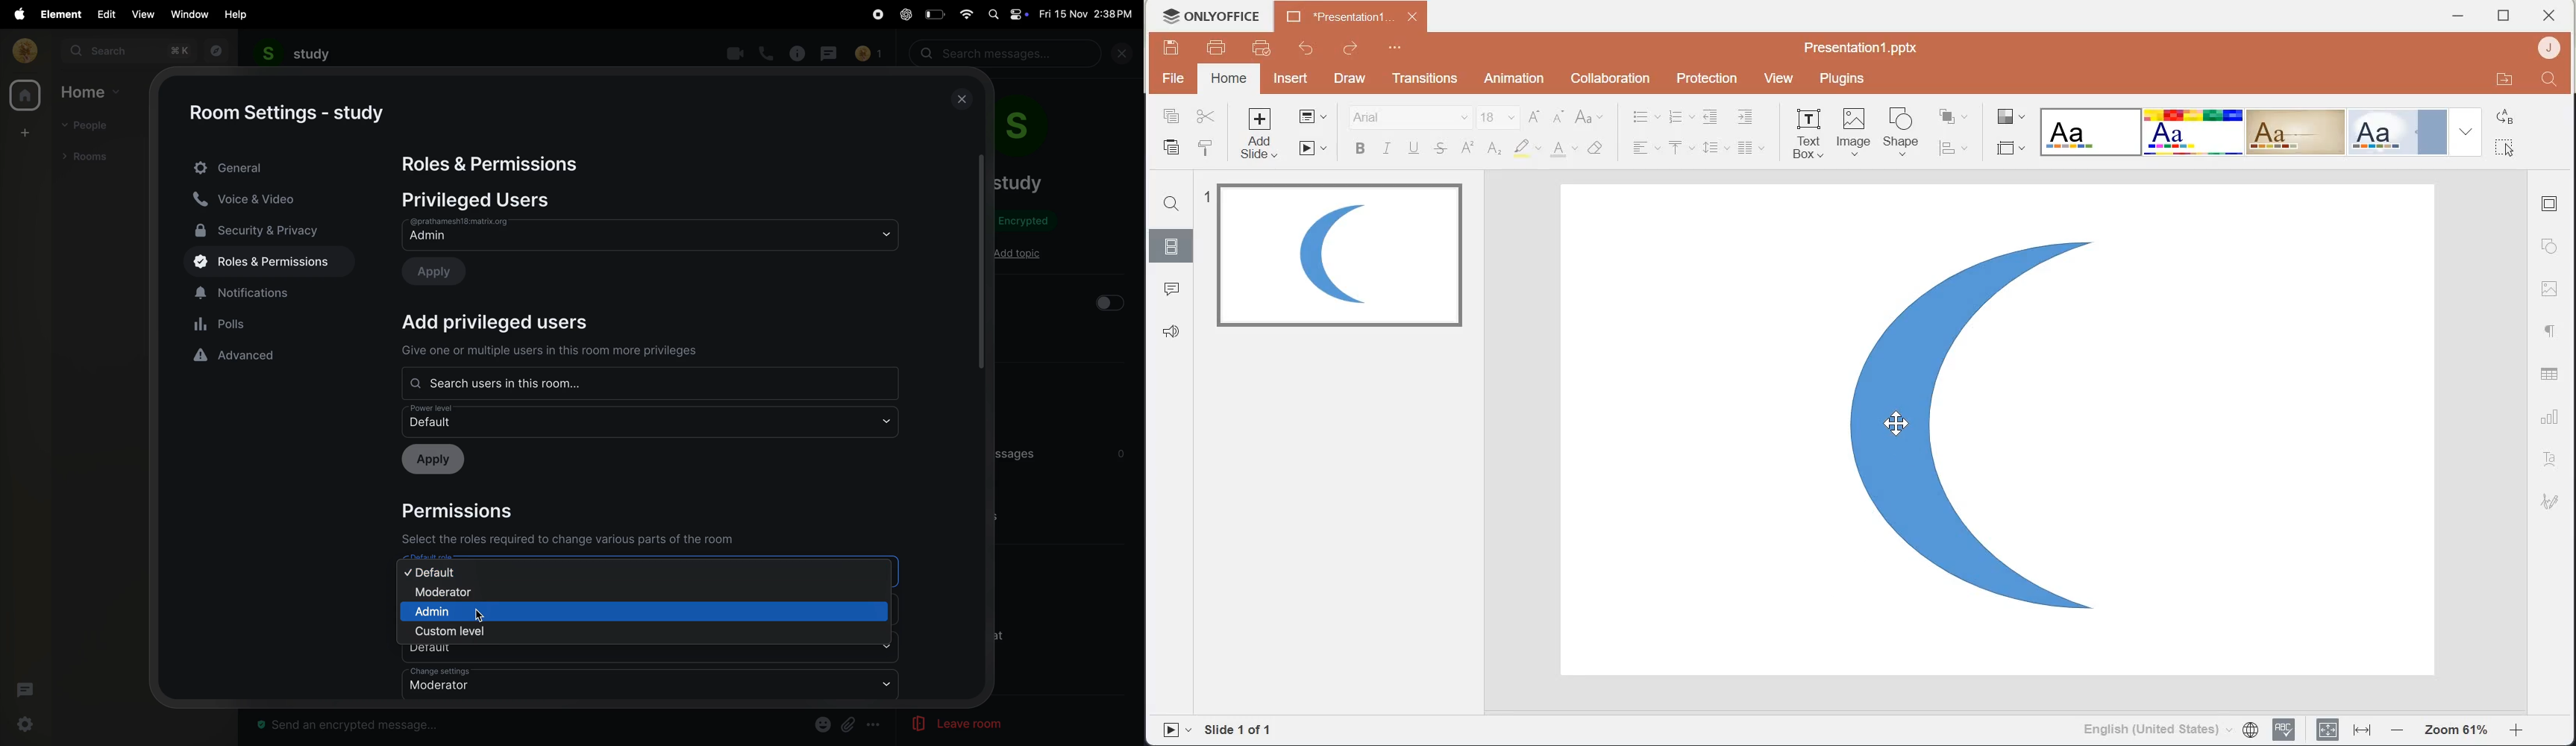 This screenshot has width=2576, height=756. I want to click on room name , so click(1019, 183).